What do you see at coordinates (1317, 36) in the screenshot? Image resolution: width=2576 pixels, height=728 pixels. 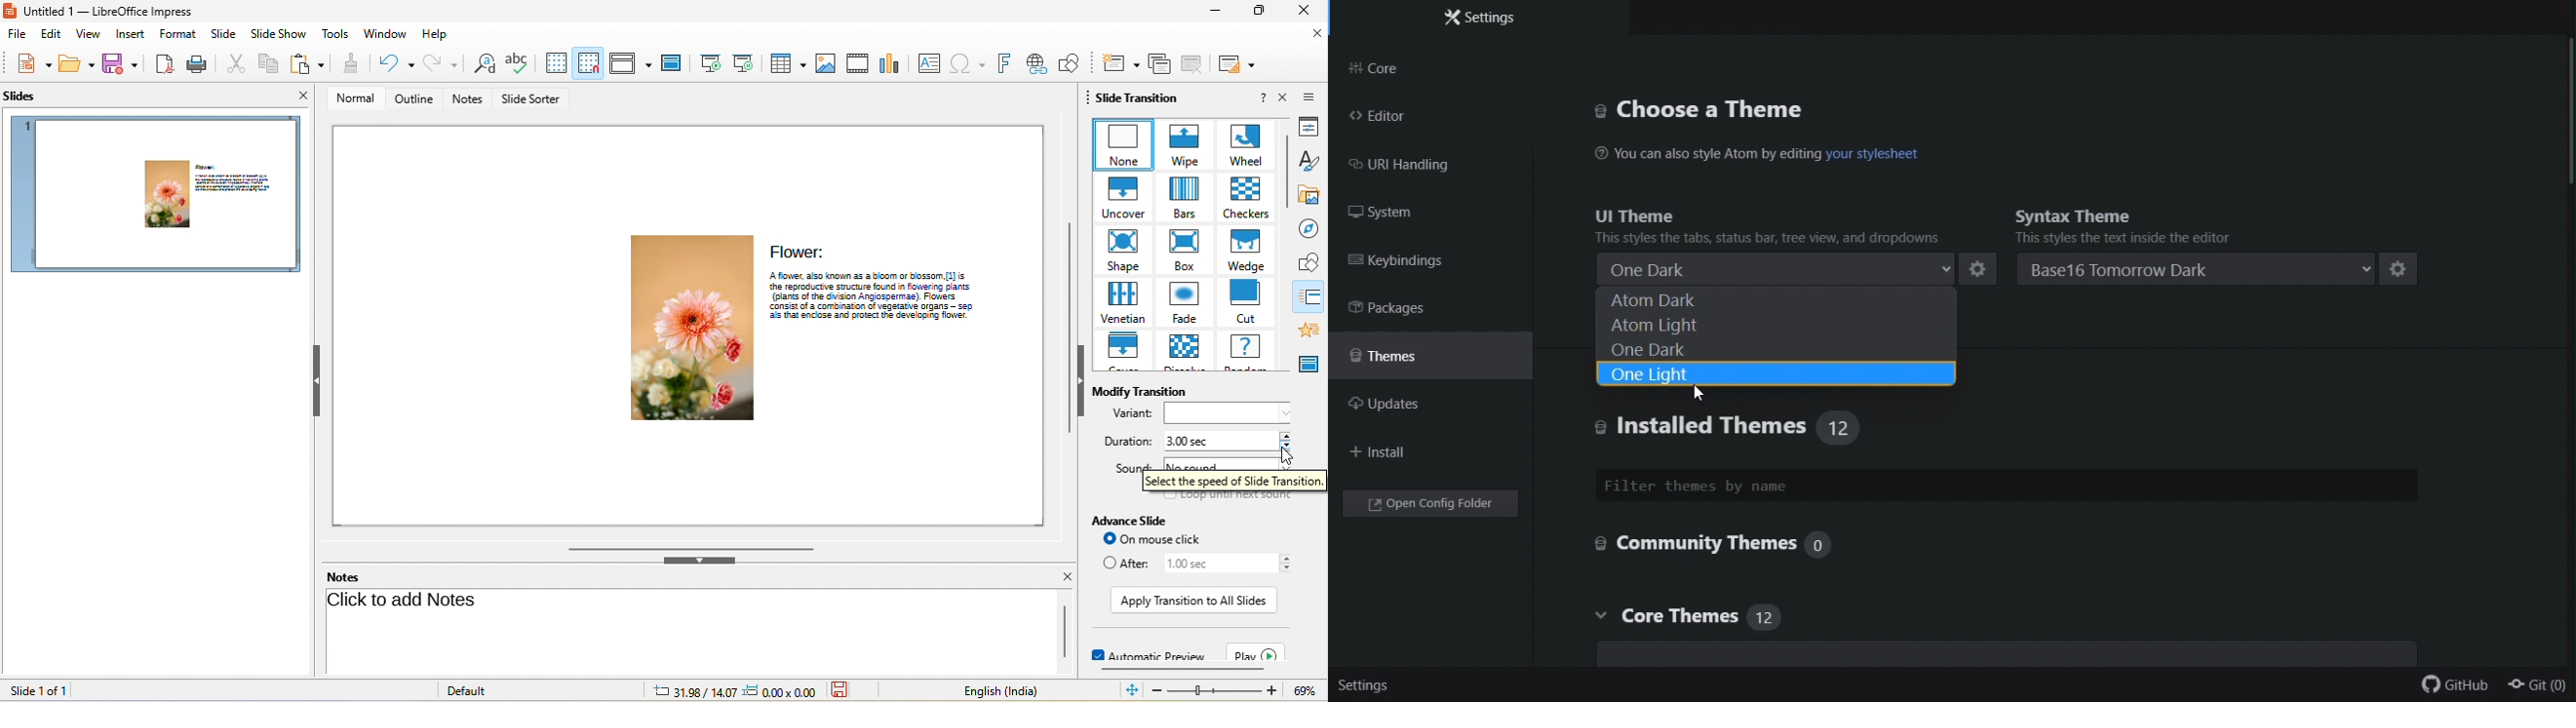 I see `close` at bounding box center [1317, 36].